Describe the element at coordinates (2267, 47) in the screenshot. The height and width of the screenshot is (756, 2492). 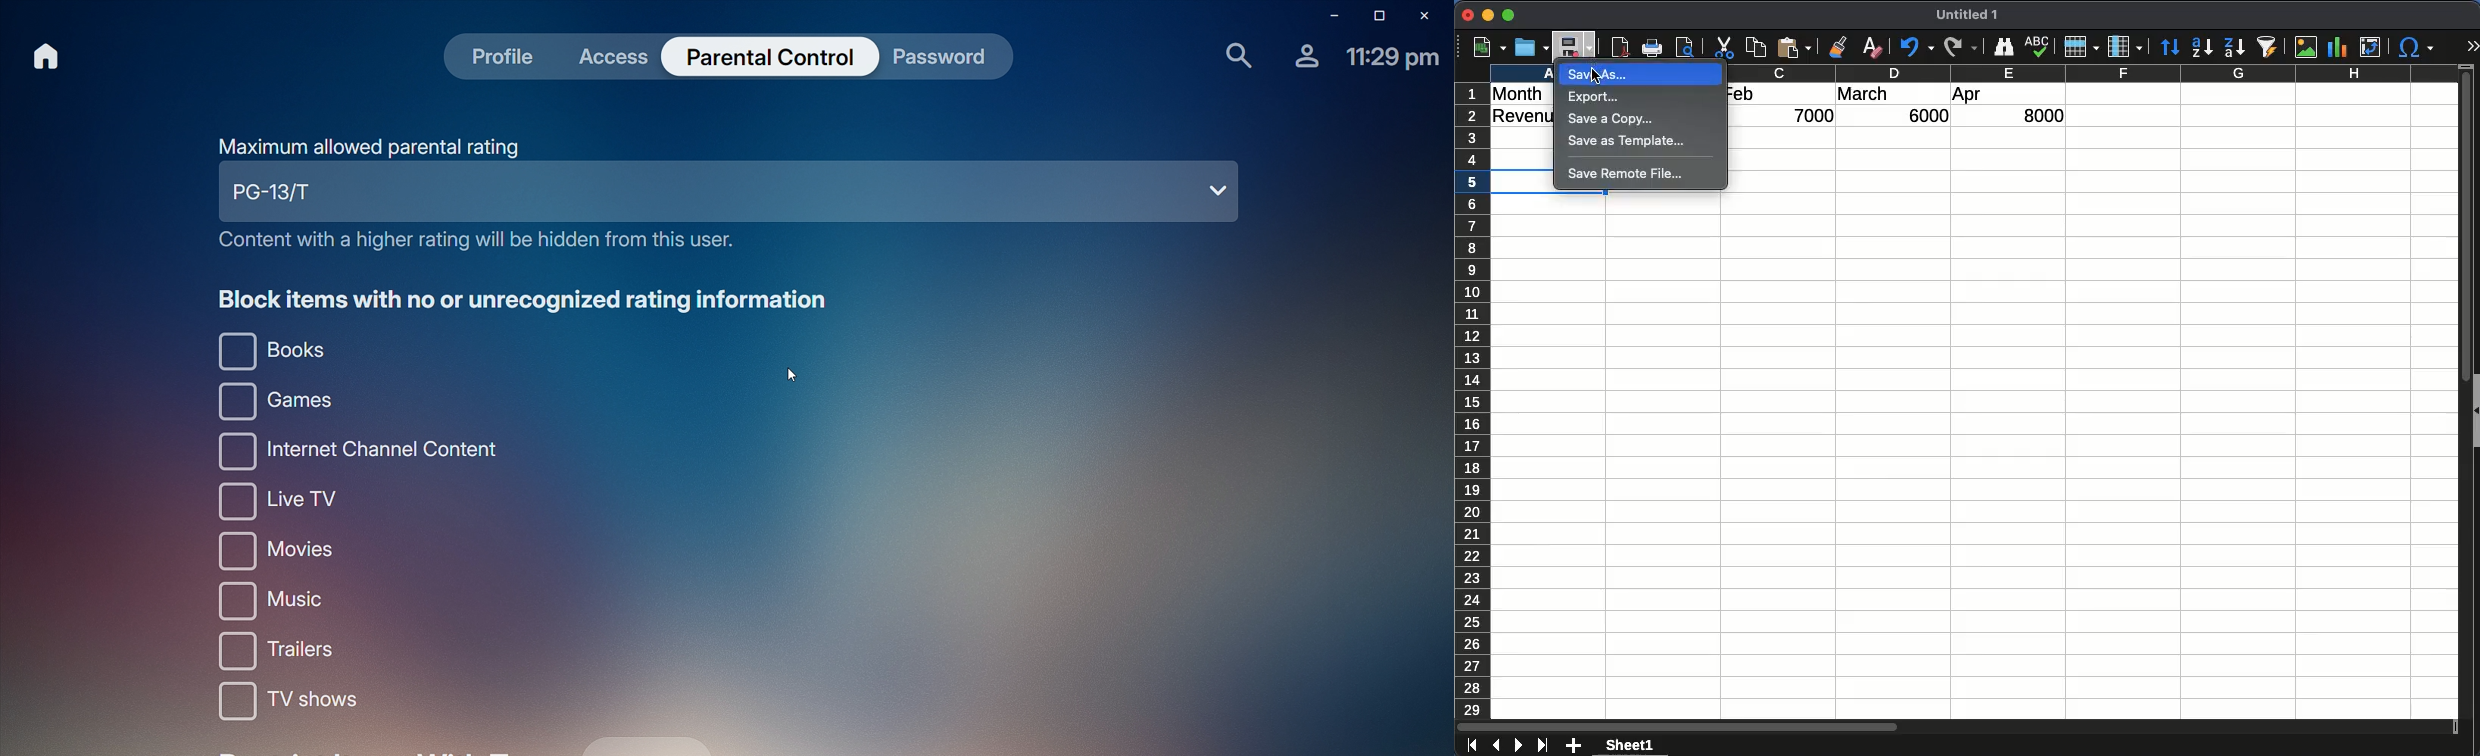
I see `autofilter` at that location.